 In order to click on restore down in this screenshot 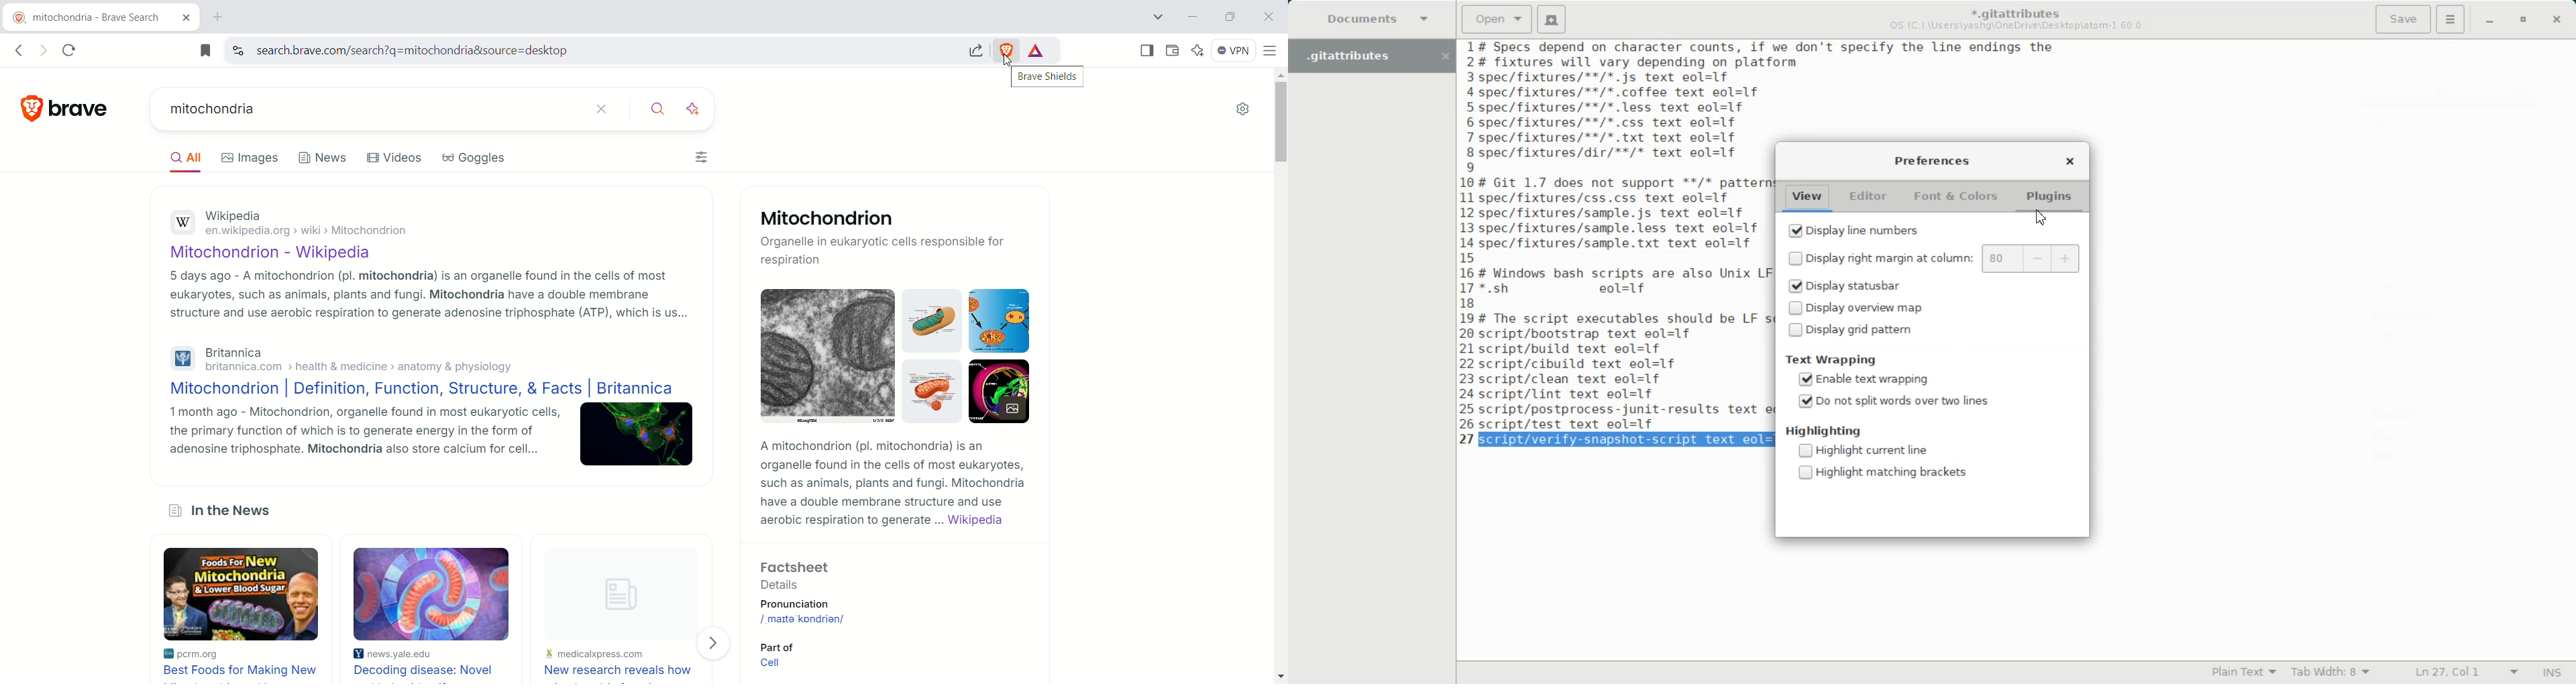, I will do `click(1233, 19)`.